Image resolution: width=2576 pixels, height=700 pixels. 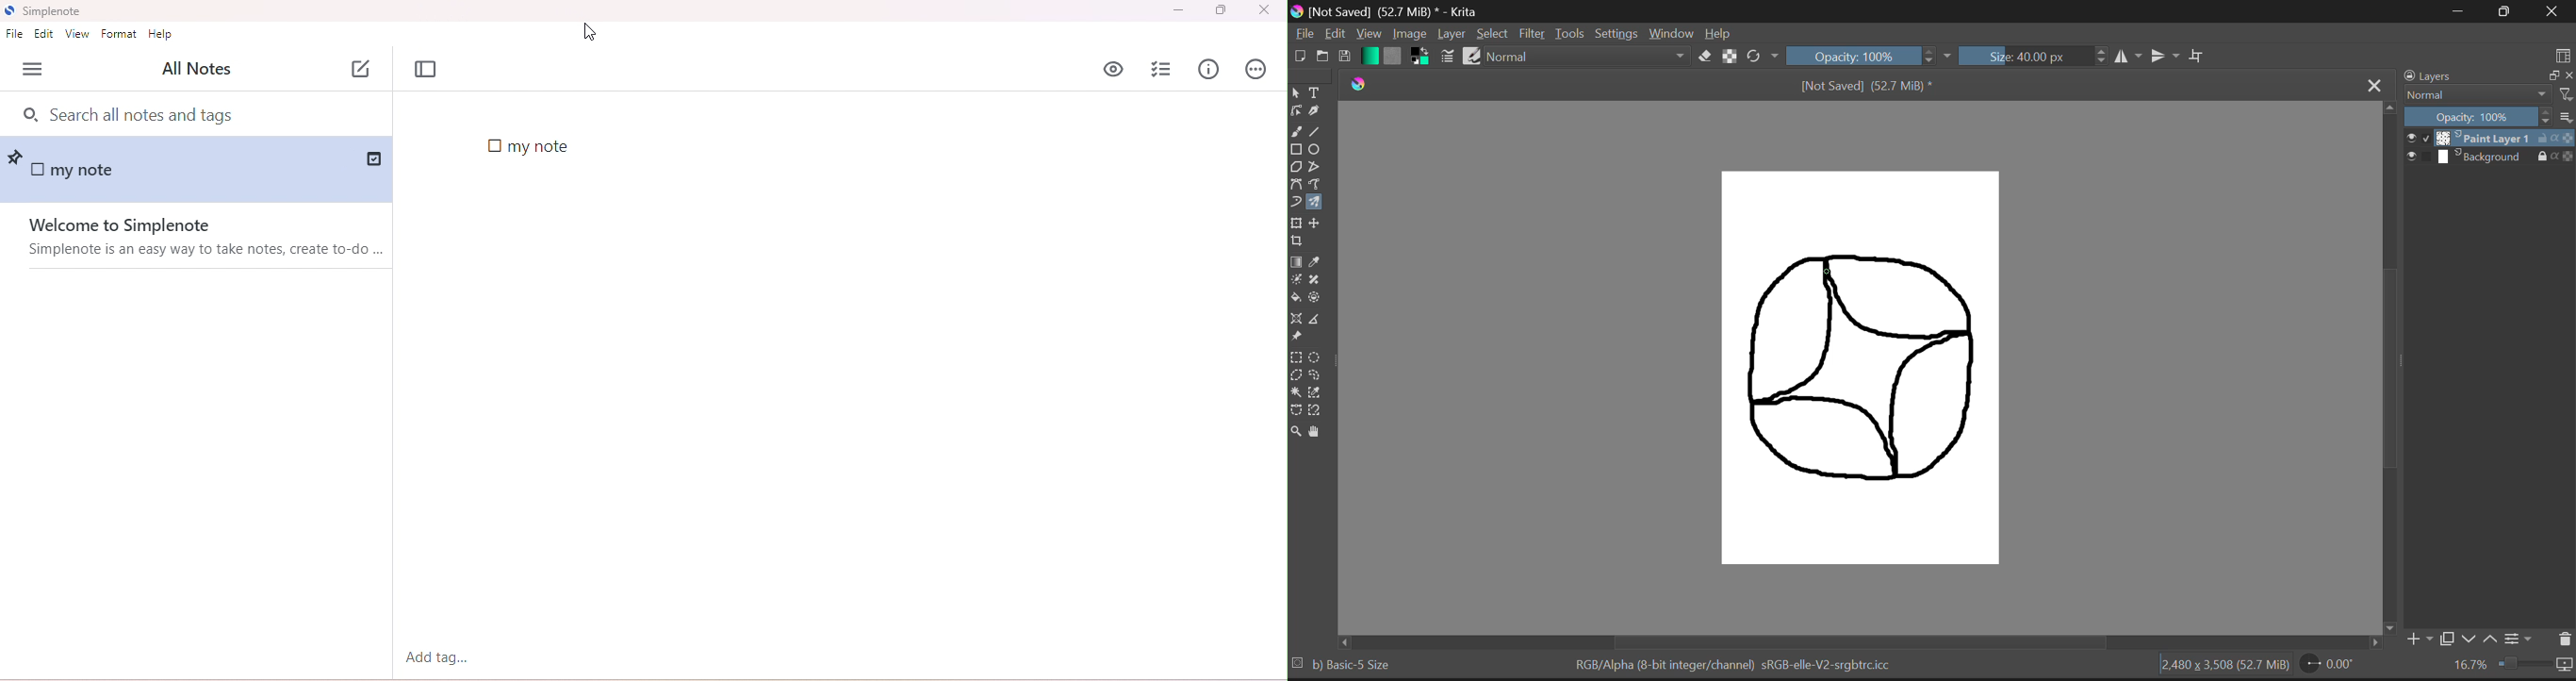 What do you see at coordinates (146, 112) in the screenshot?
I see `search bar` at bounding box center [146, 112].